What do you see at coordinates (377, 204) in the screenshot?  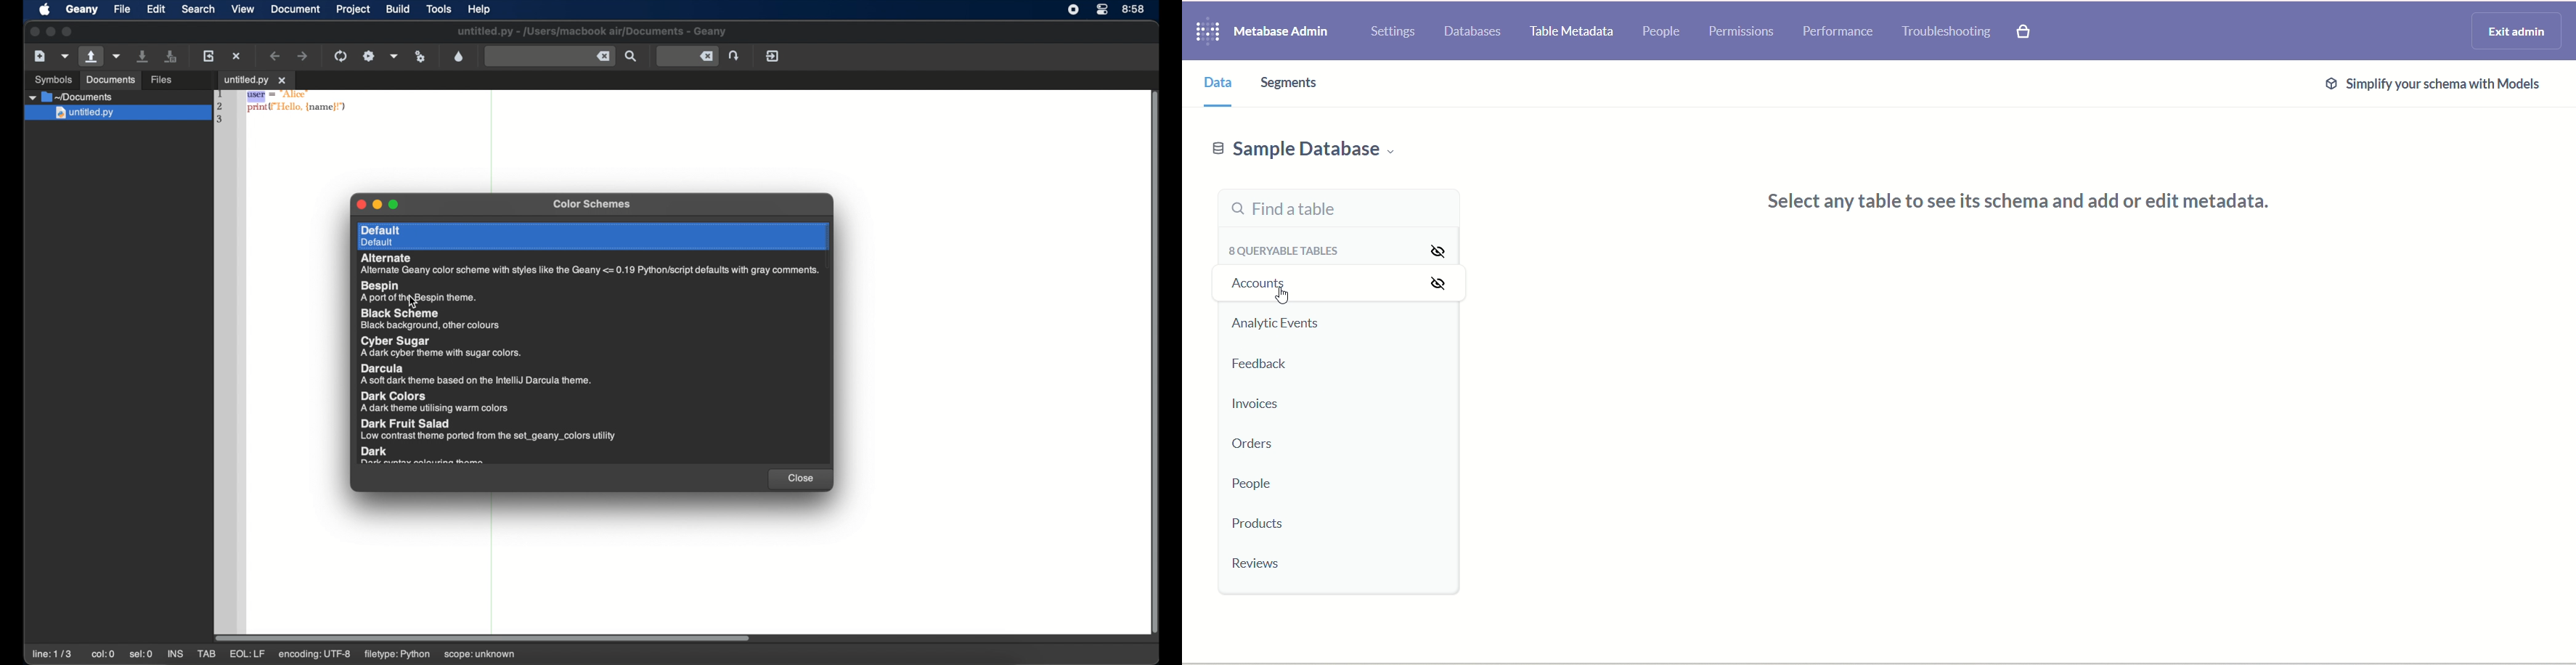 I see `minimize` at bounding box center [377, 204].